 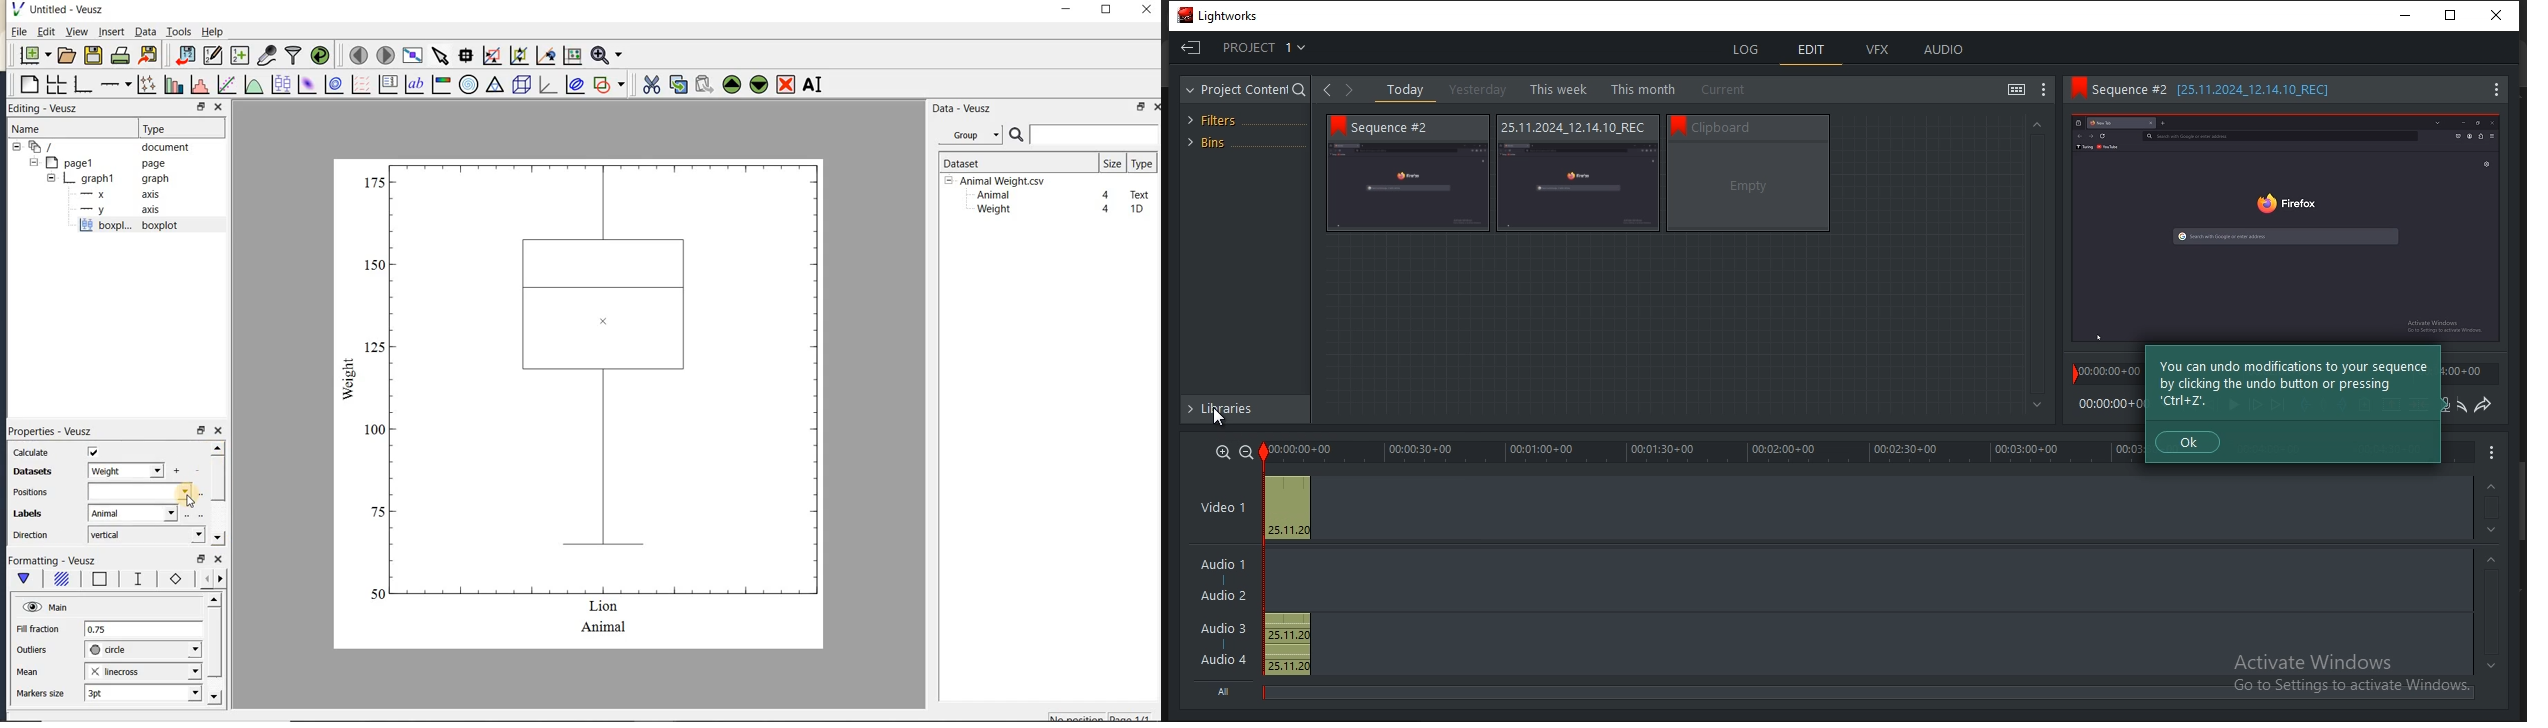 I want to click on Data - Veusz, so click(x=974, y=136).